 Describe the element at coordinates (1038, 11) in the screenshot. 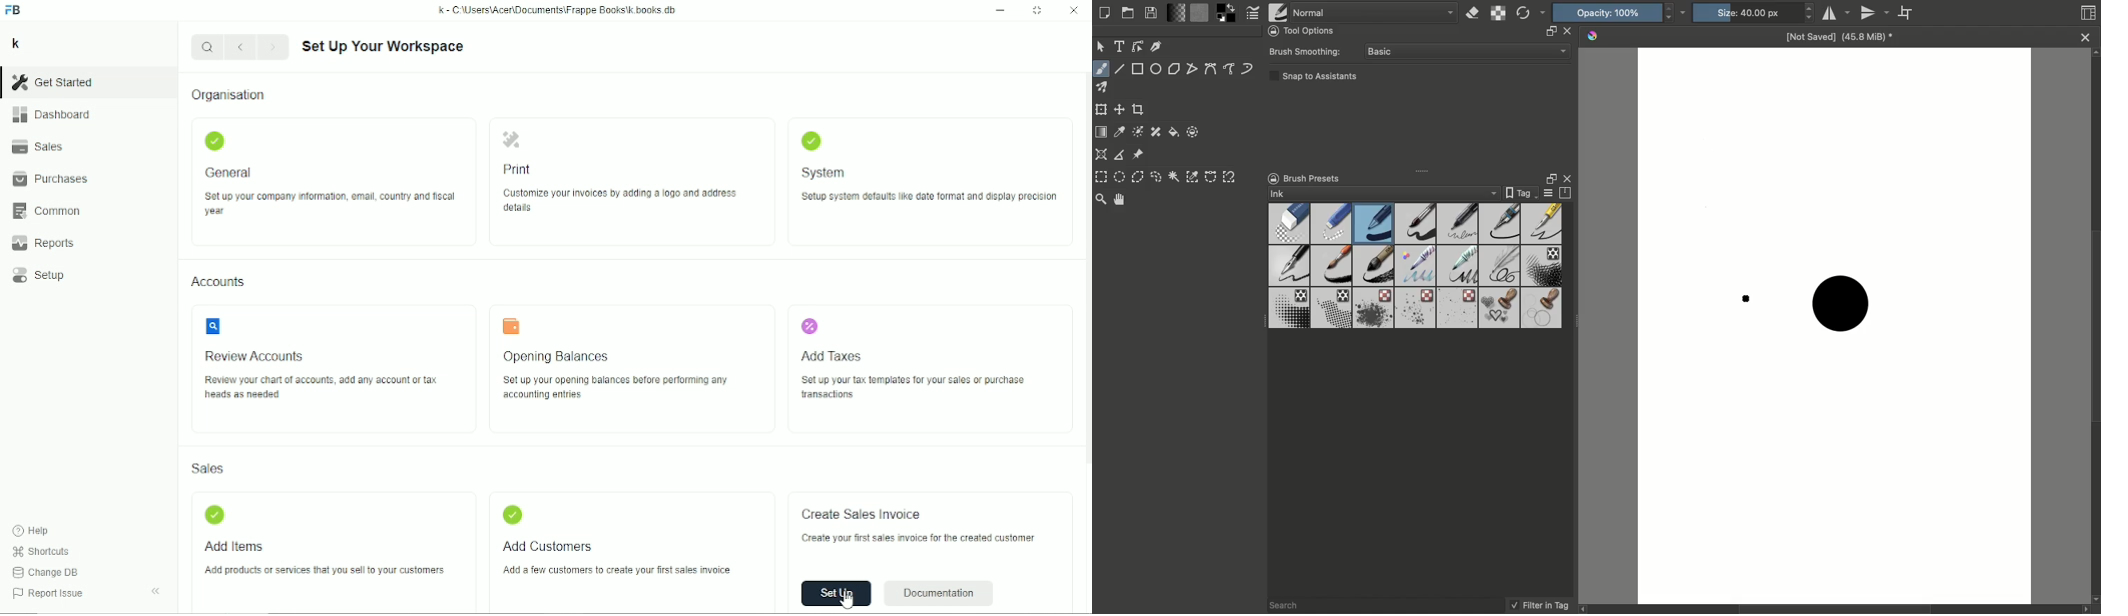

I see `Toggle between form and full width` at that location.